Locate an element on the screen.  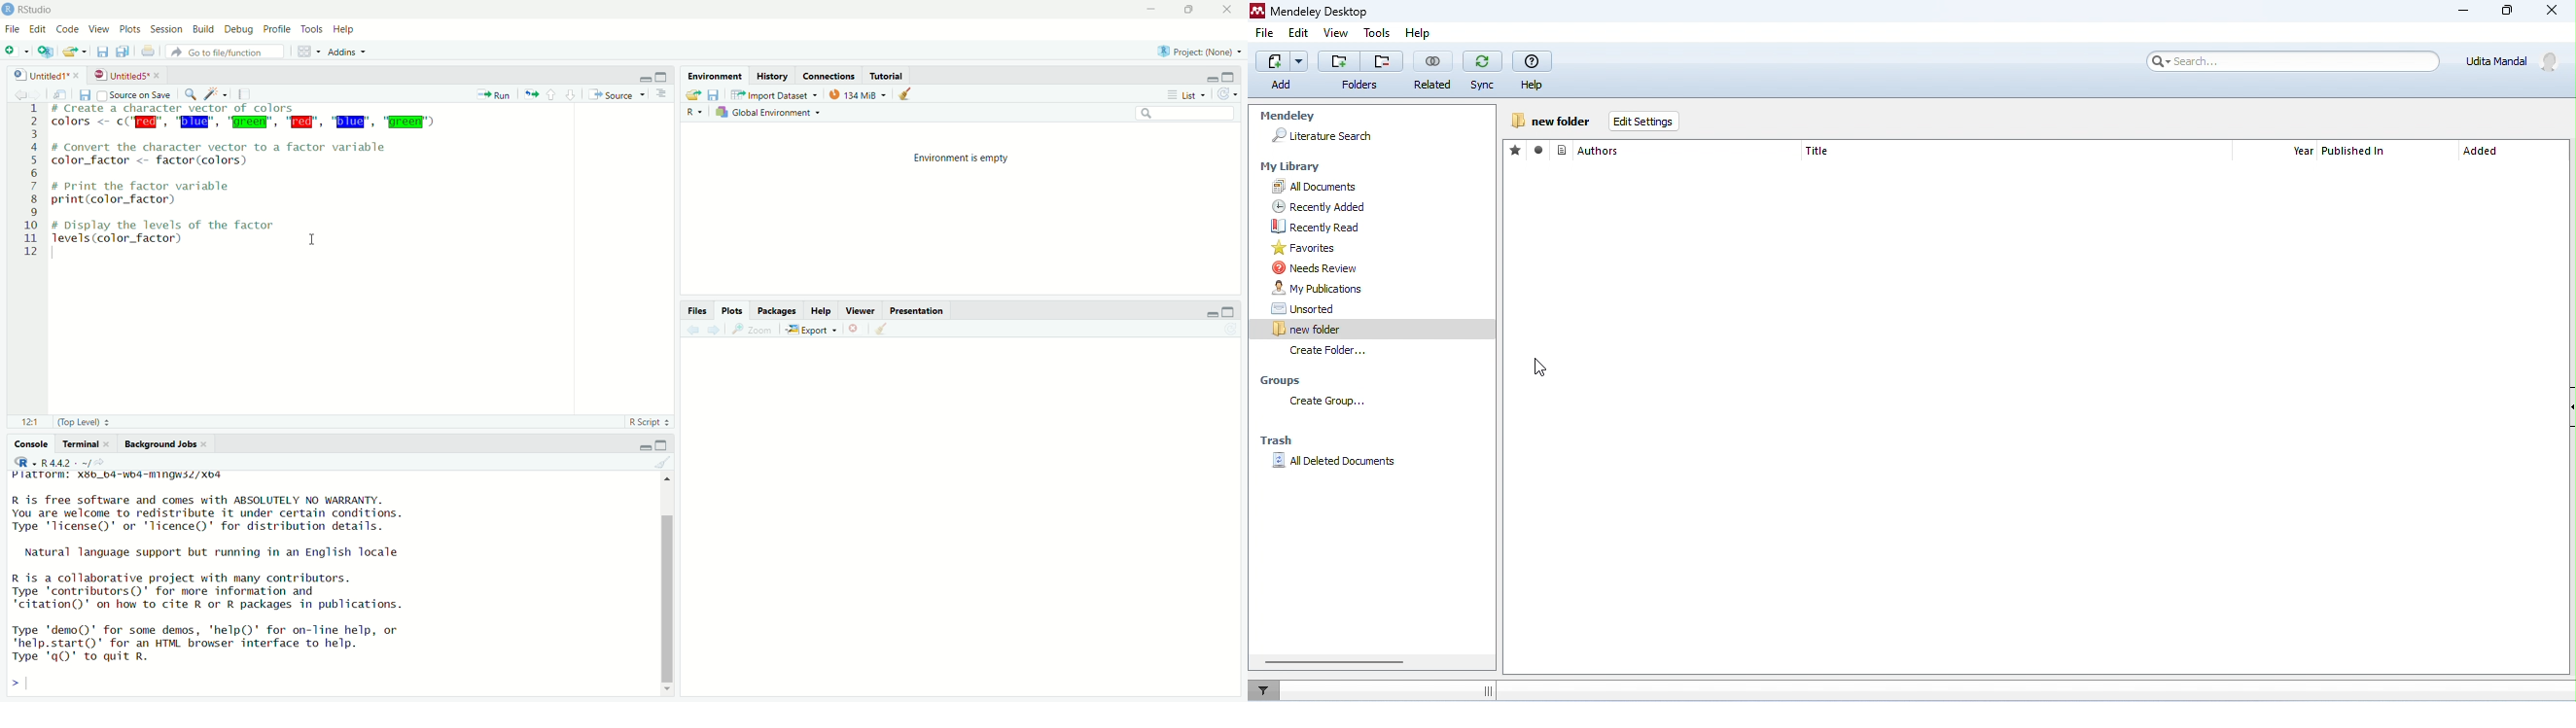
logo is located at coordinates (8, 10).